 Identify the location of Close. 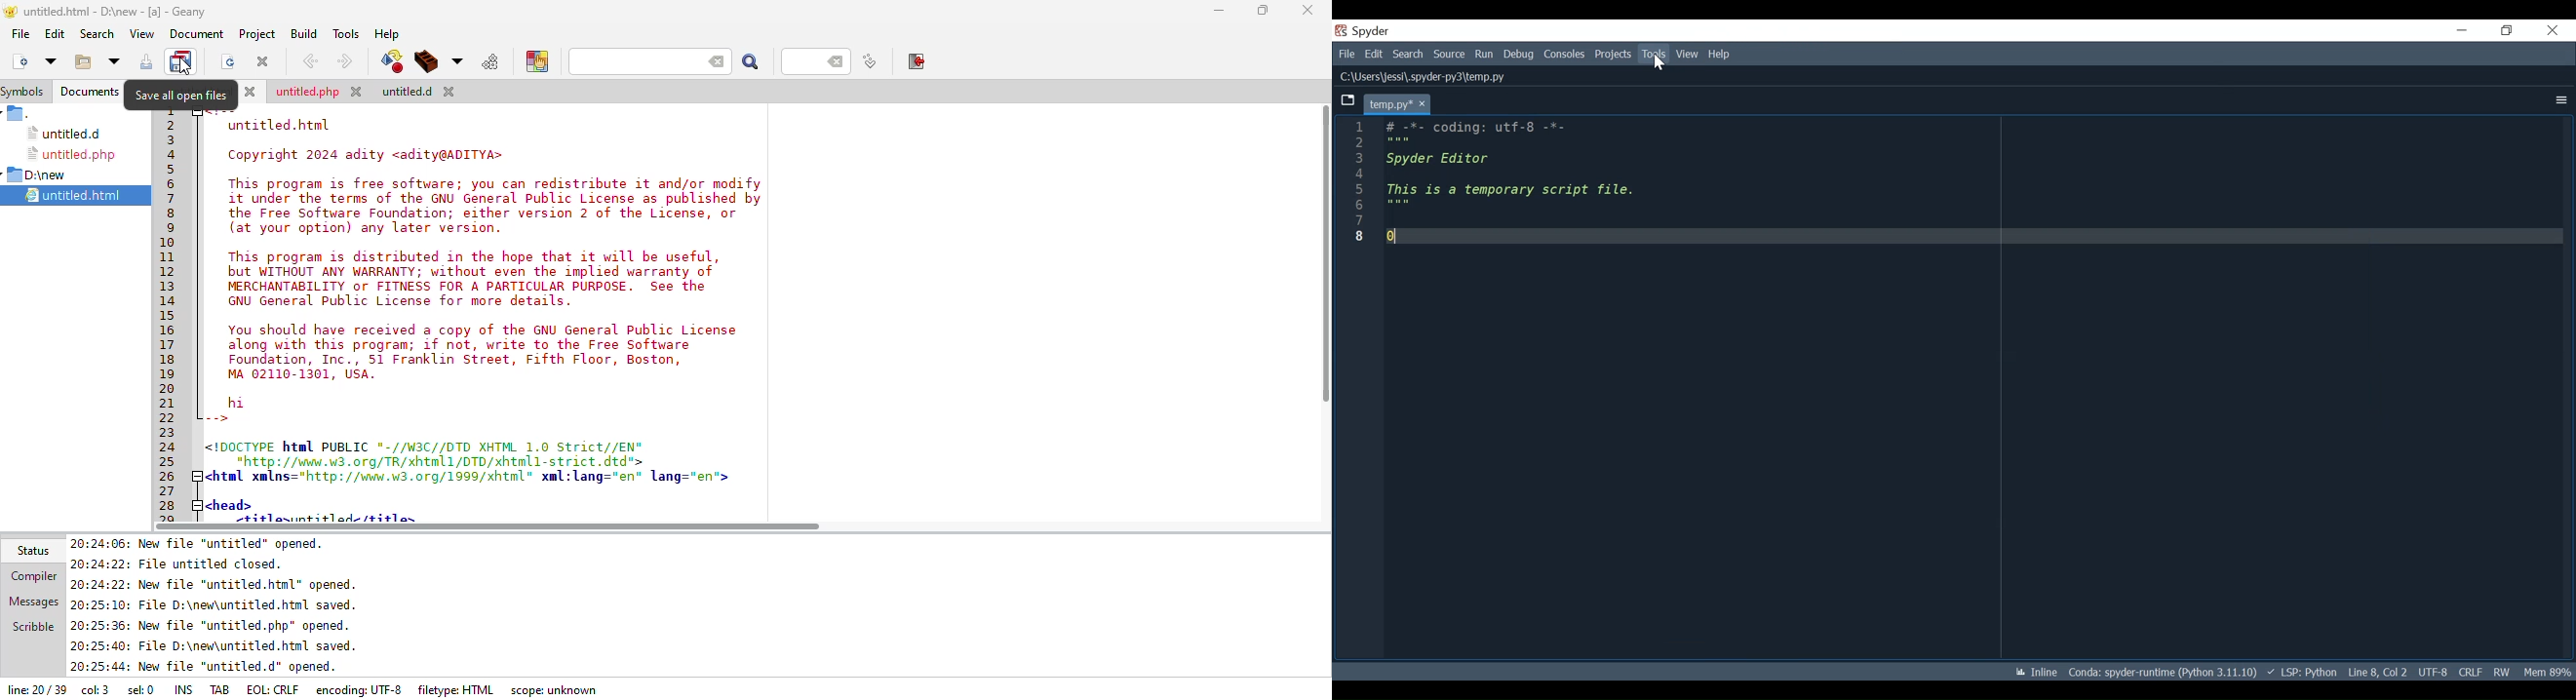
(2552, 30).